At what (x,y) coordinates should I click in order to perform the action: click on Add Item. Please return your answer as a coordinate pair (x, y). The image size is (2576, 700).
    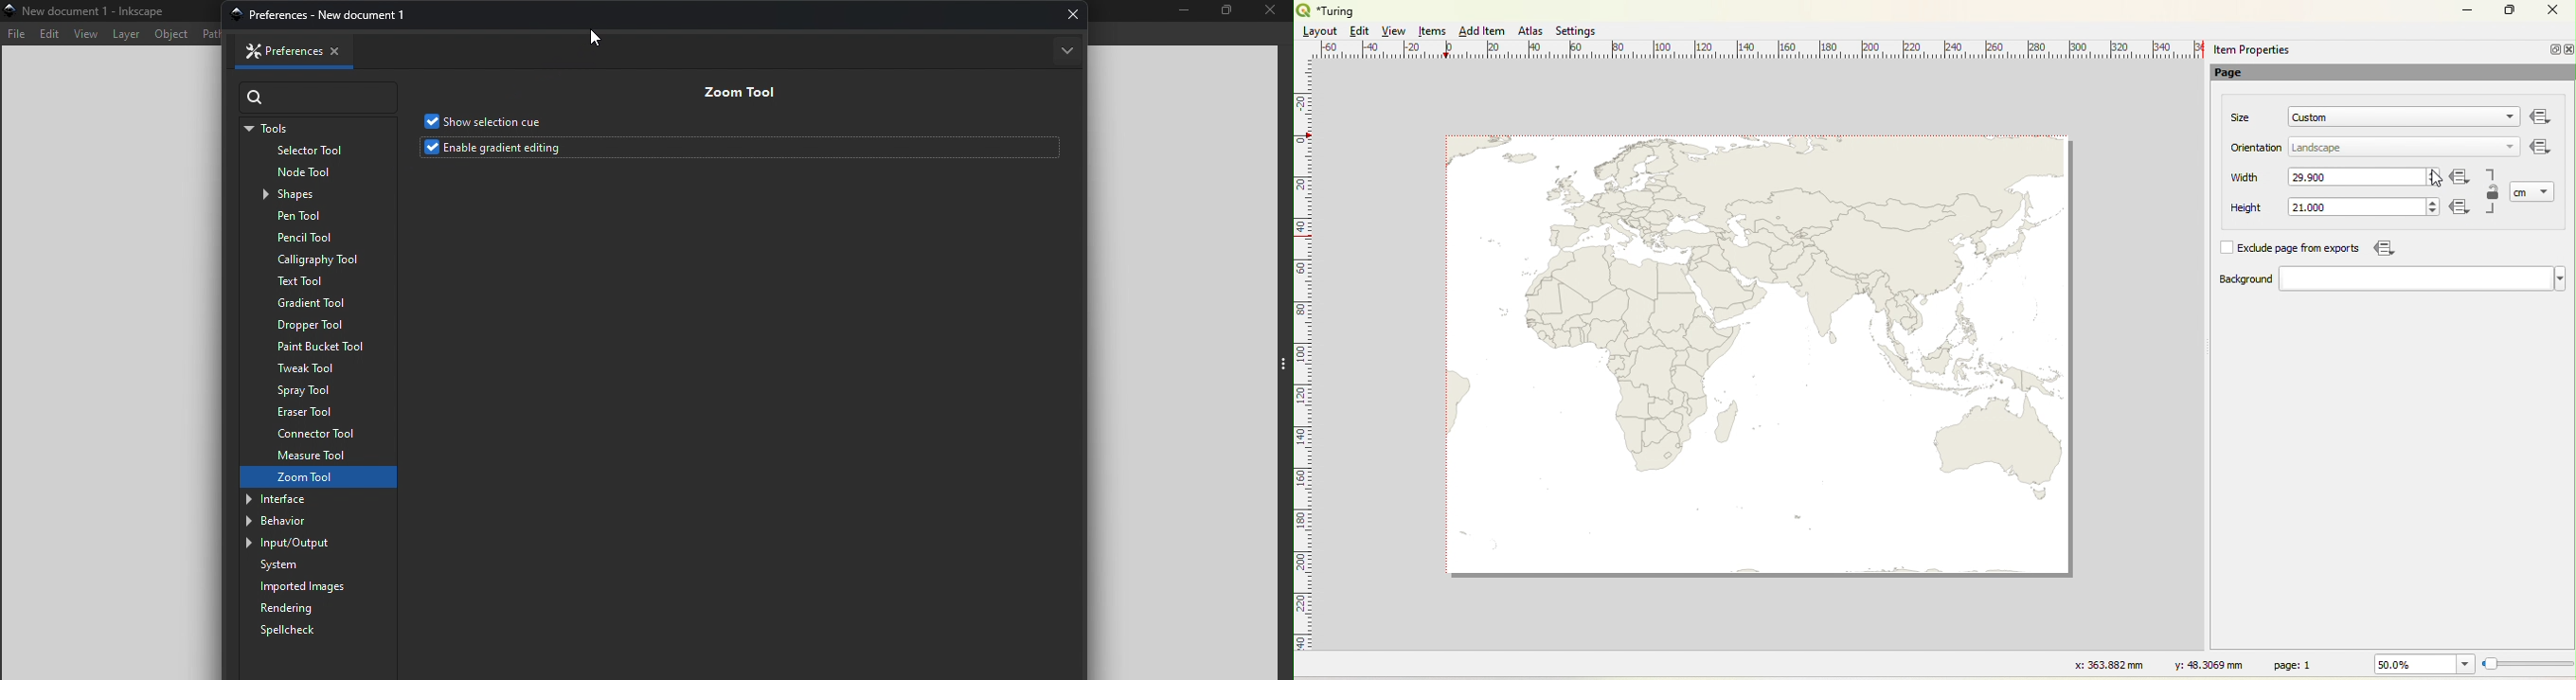
    Looking at the image, I should click on (1482, 31).